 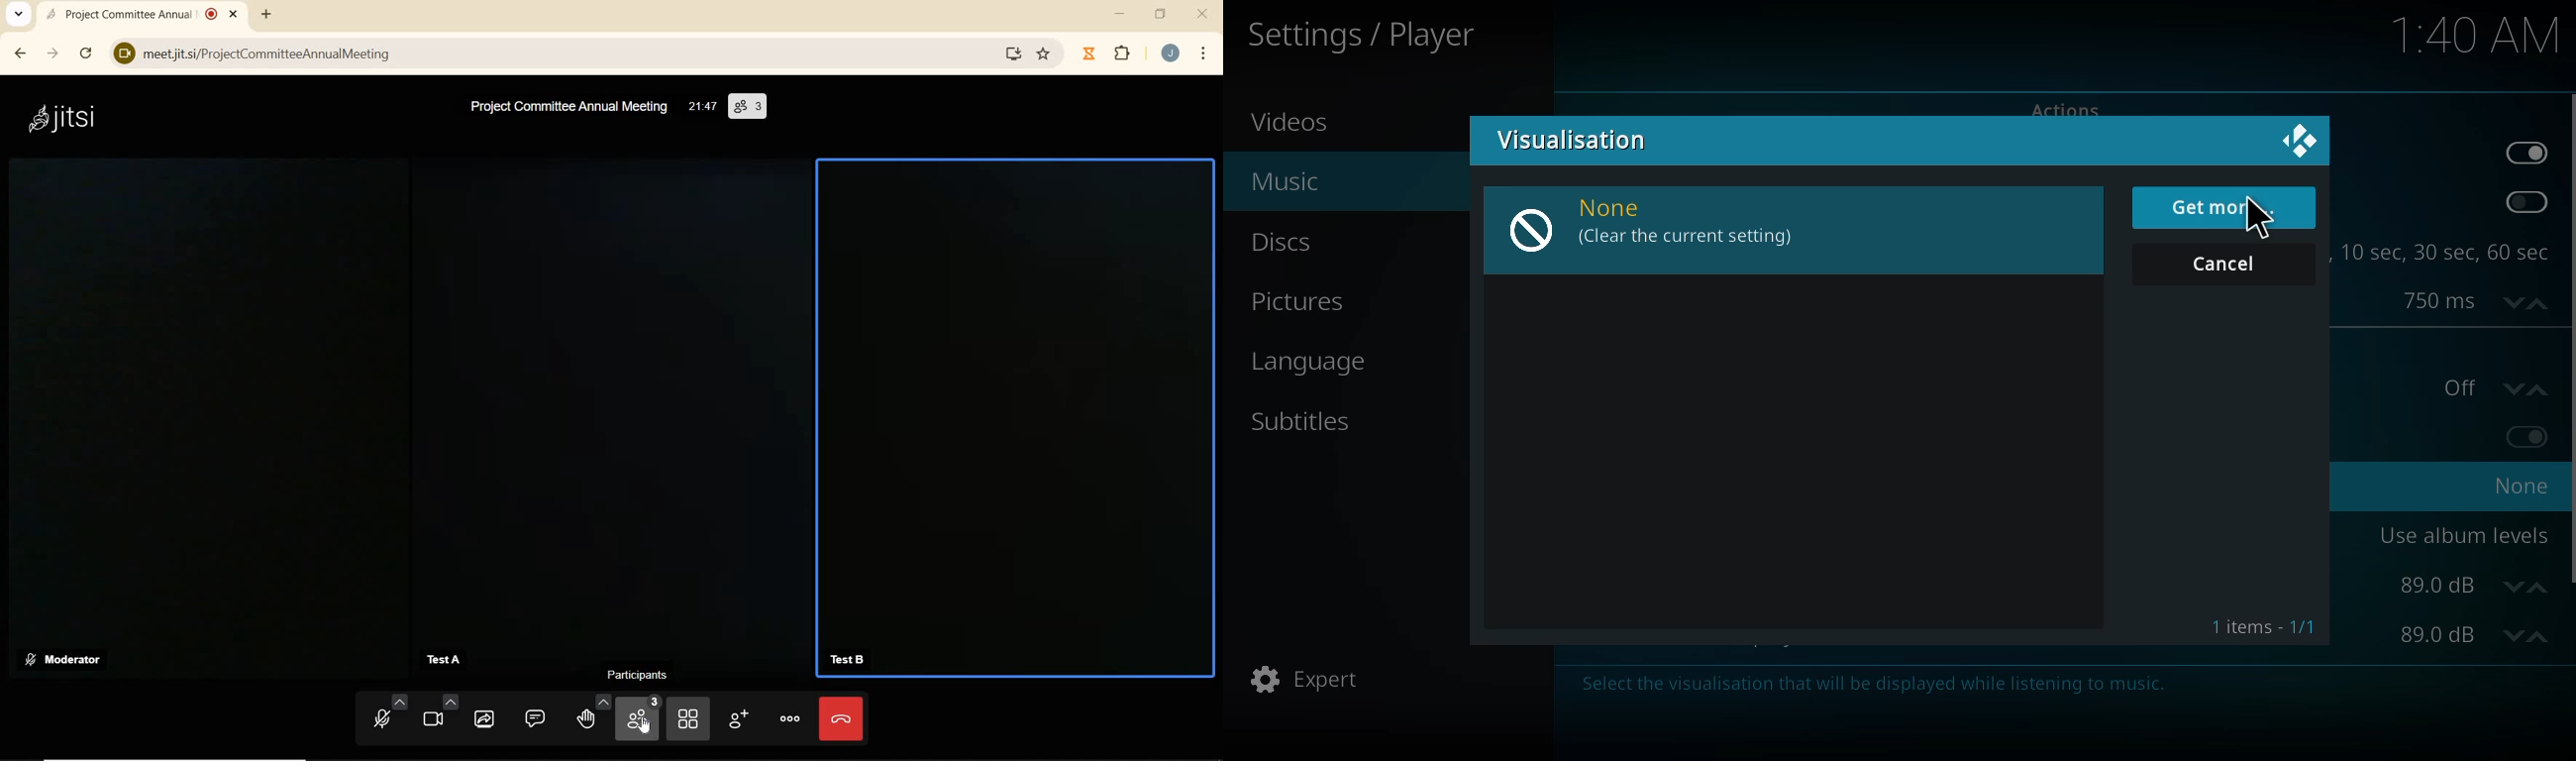 What do you see at coordinates (1284, 178) in the screenshot?
I see `music` at bounding box center [1284, 178].